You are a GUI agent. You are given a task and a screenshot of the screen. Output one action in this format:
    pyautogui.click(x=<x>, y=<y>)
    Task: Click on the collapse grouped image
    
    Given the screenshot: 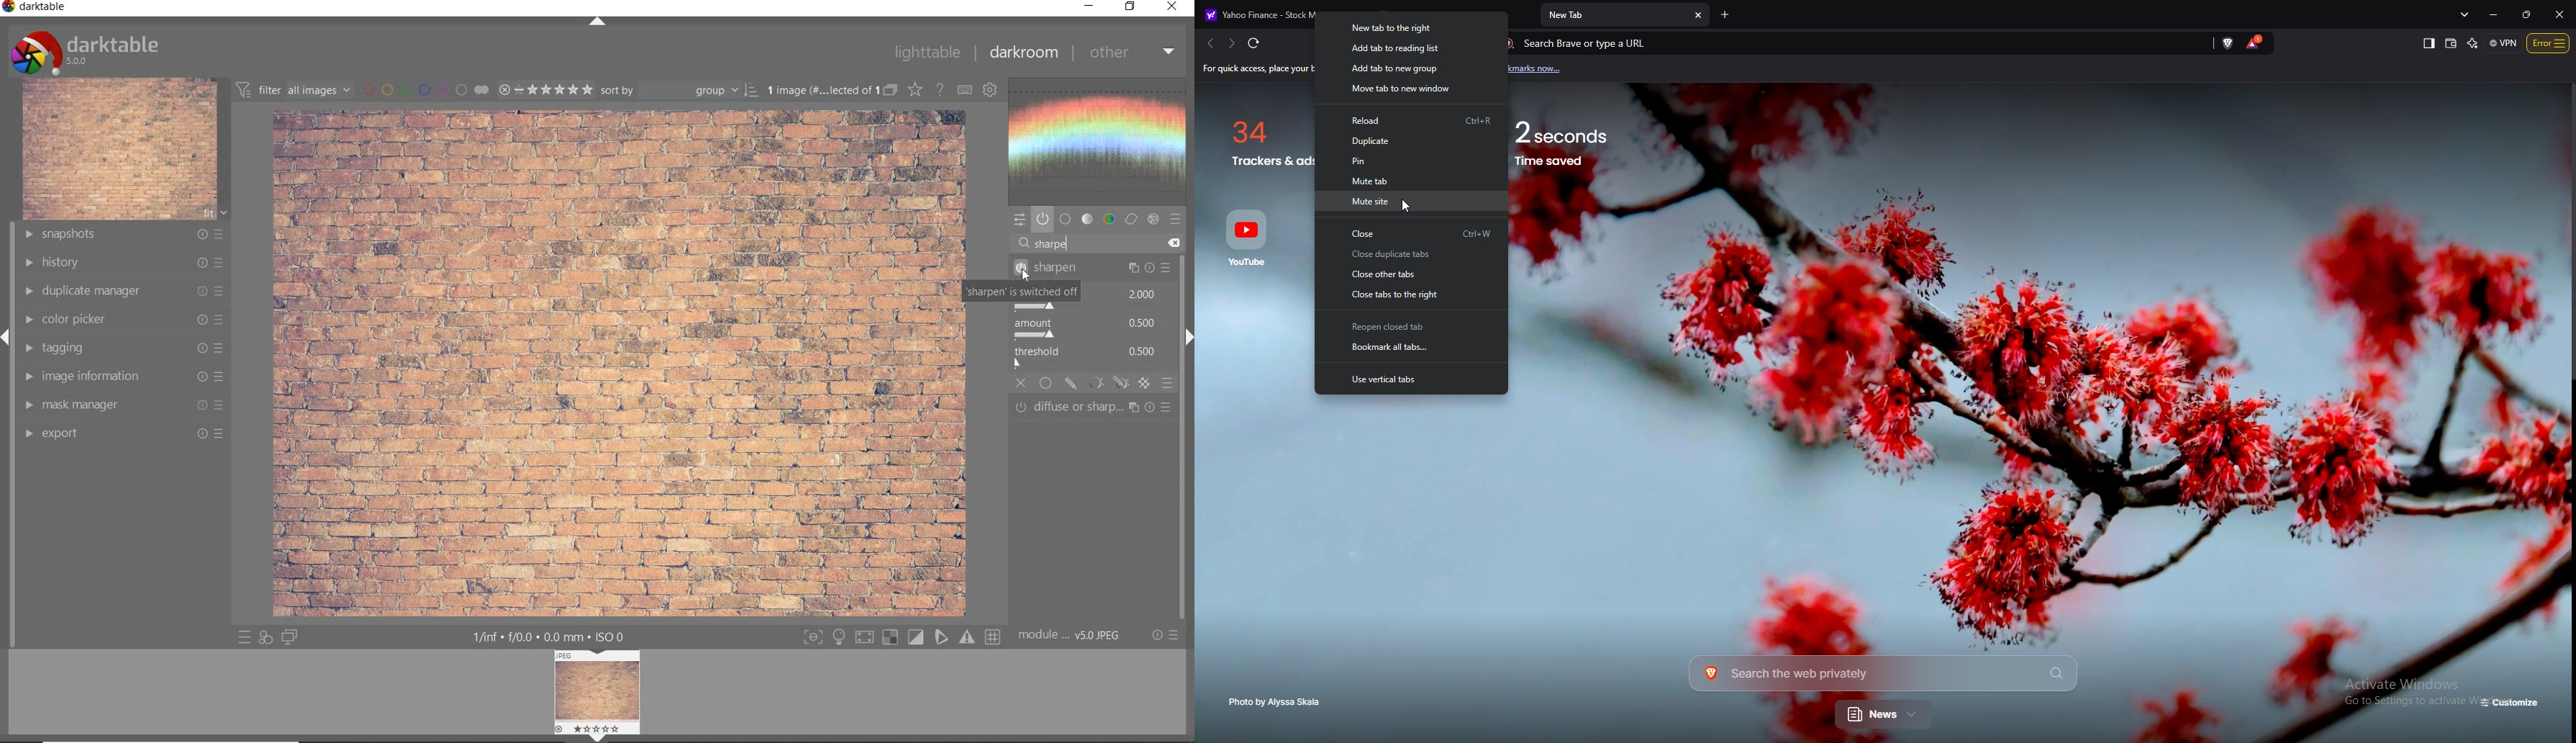 What is the action you would take?
    pyautogui.click(x=890, y=91)
    